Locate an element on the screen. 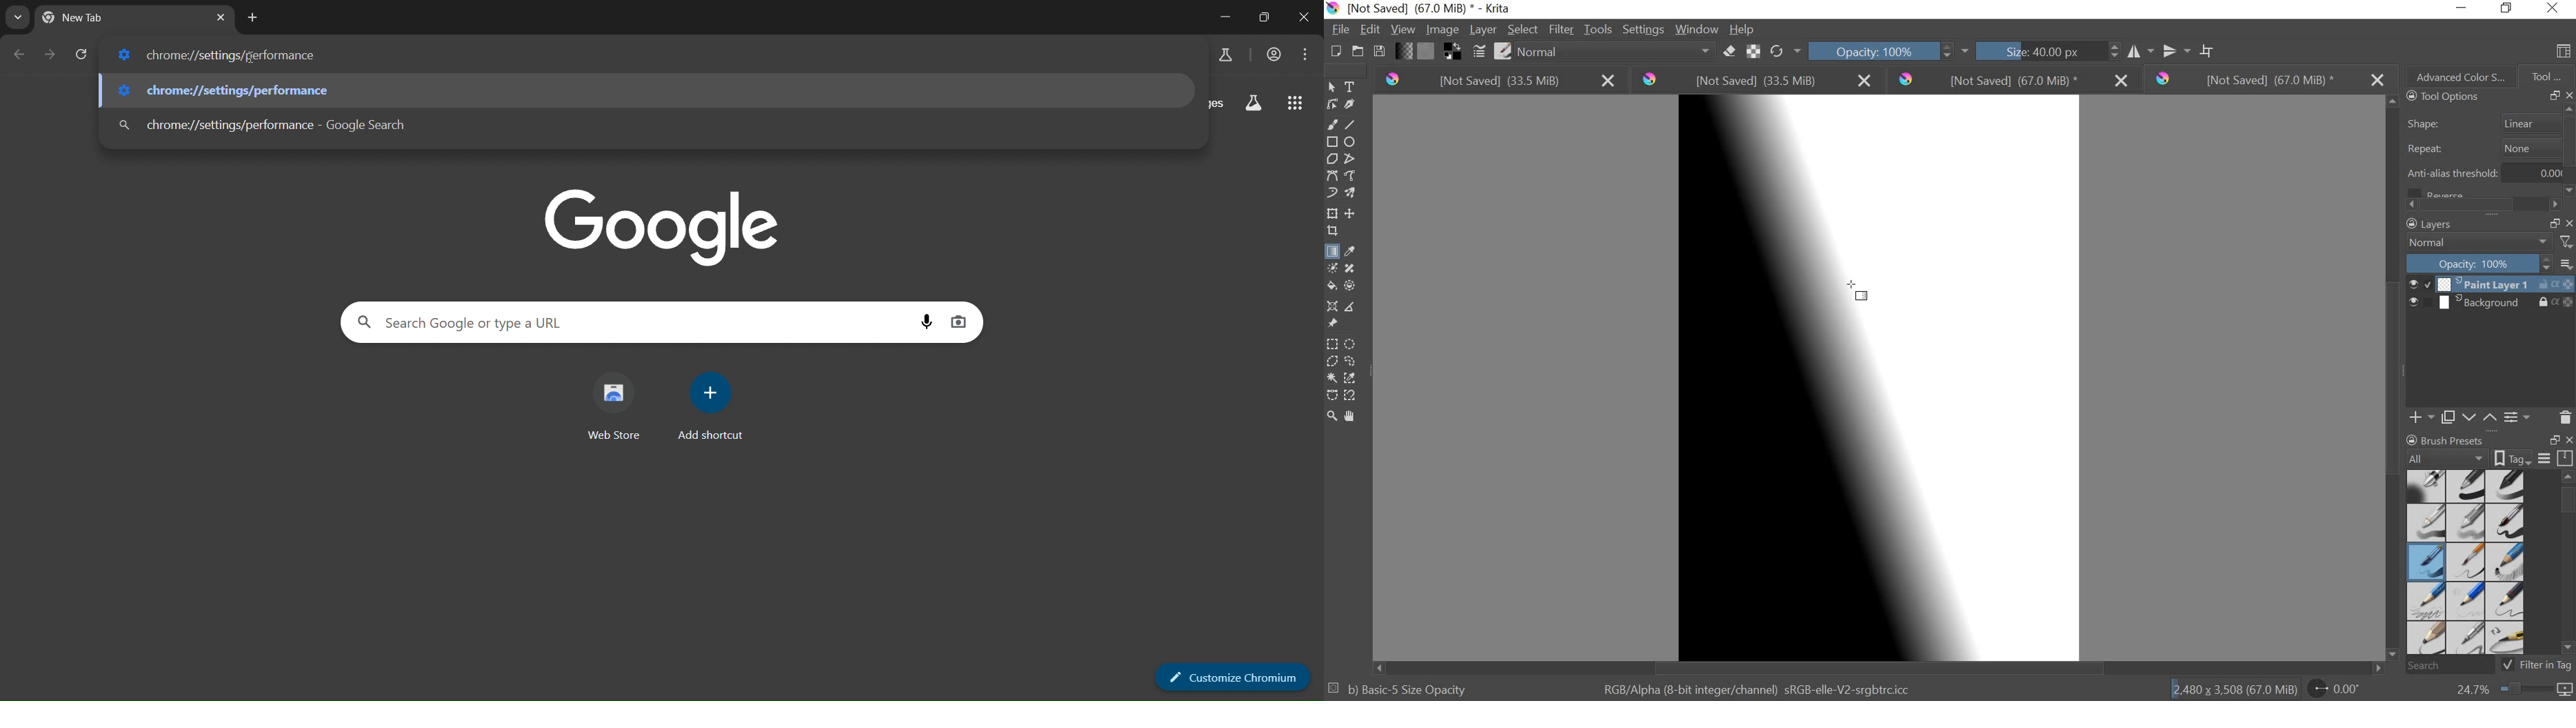 The width and height of the screenshot is (2576, 728). HORIZONTAL MIROR TOOL is located at coordinates (2122, 49).